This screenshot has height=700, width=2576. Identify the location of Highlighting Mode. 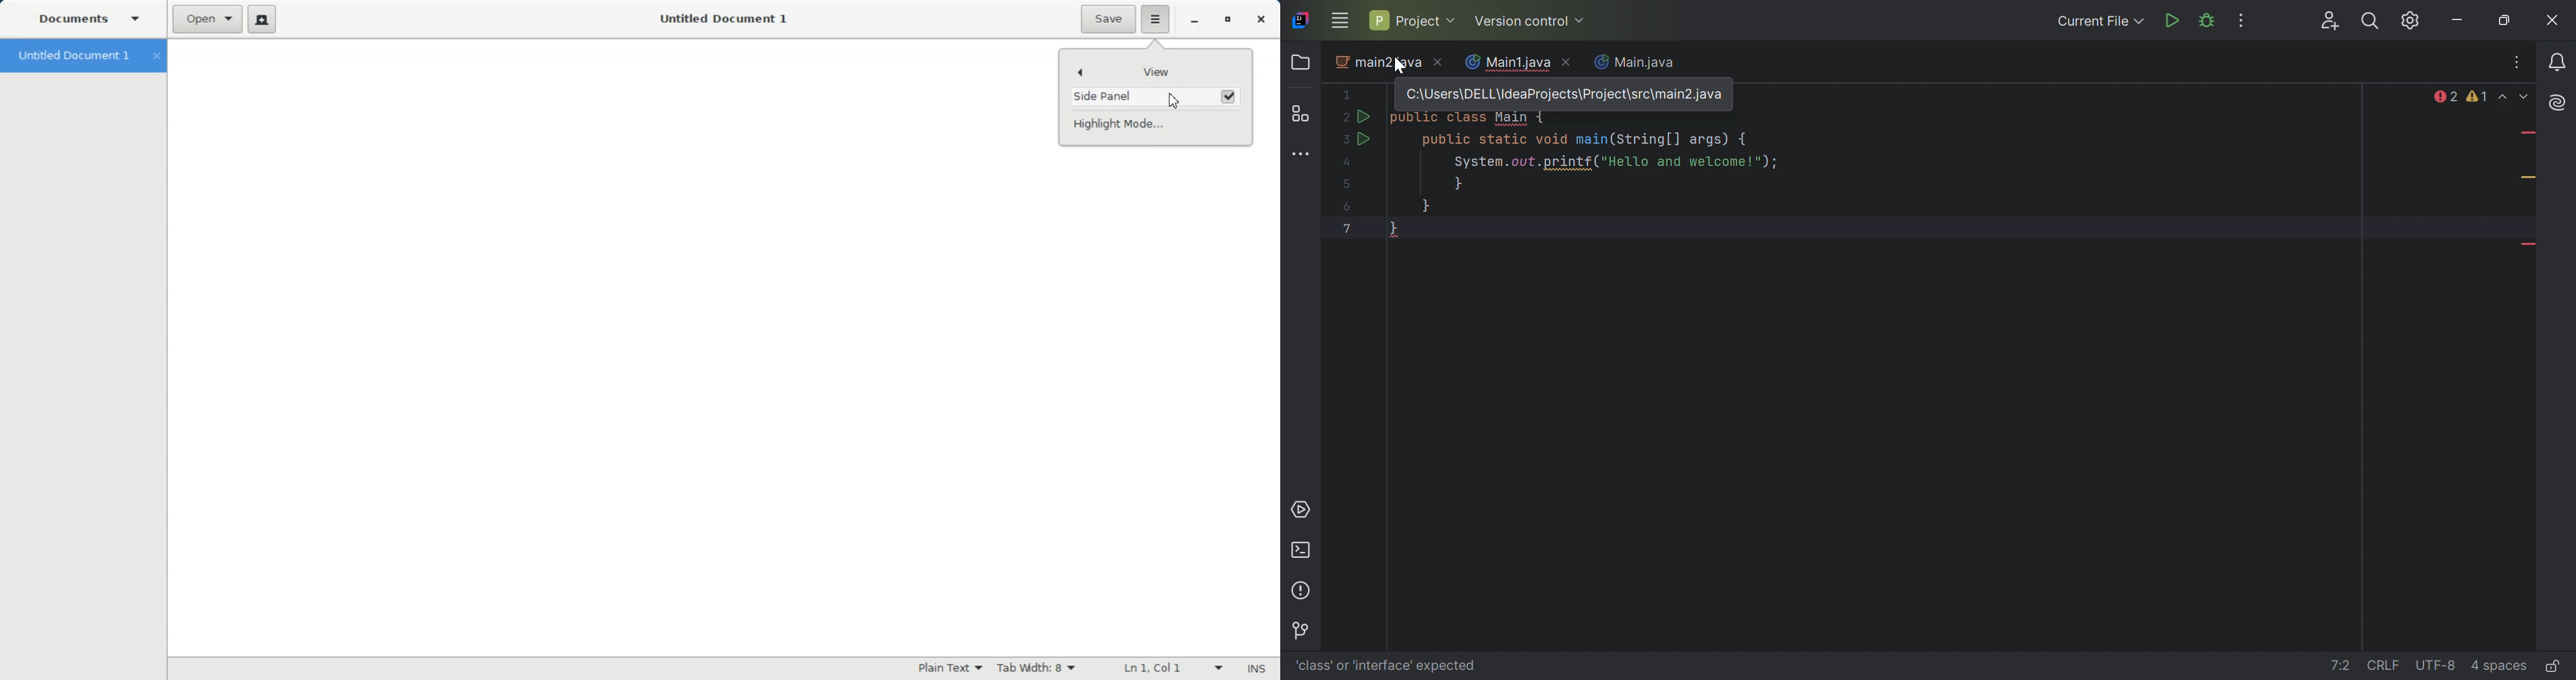
(950, 669).